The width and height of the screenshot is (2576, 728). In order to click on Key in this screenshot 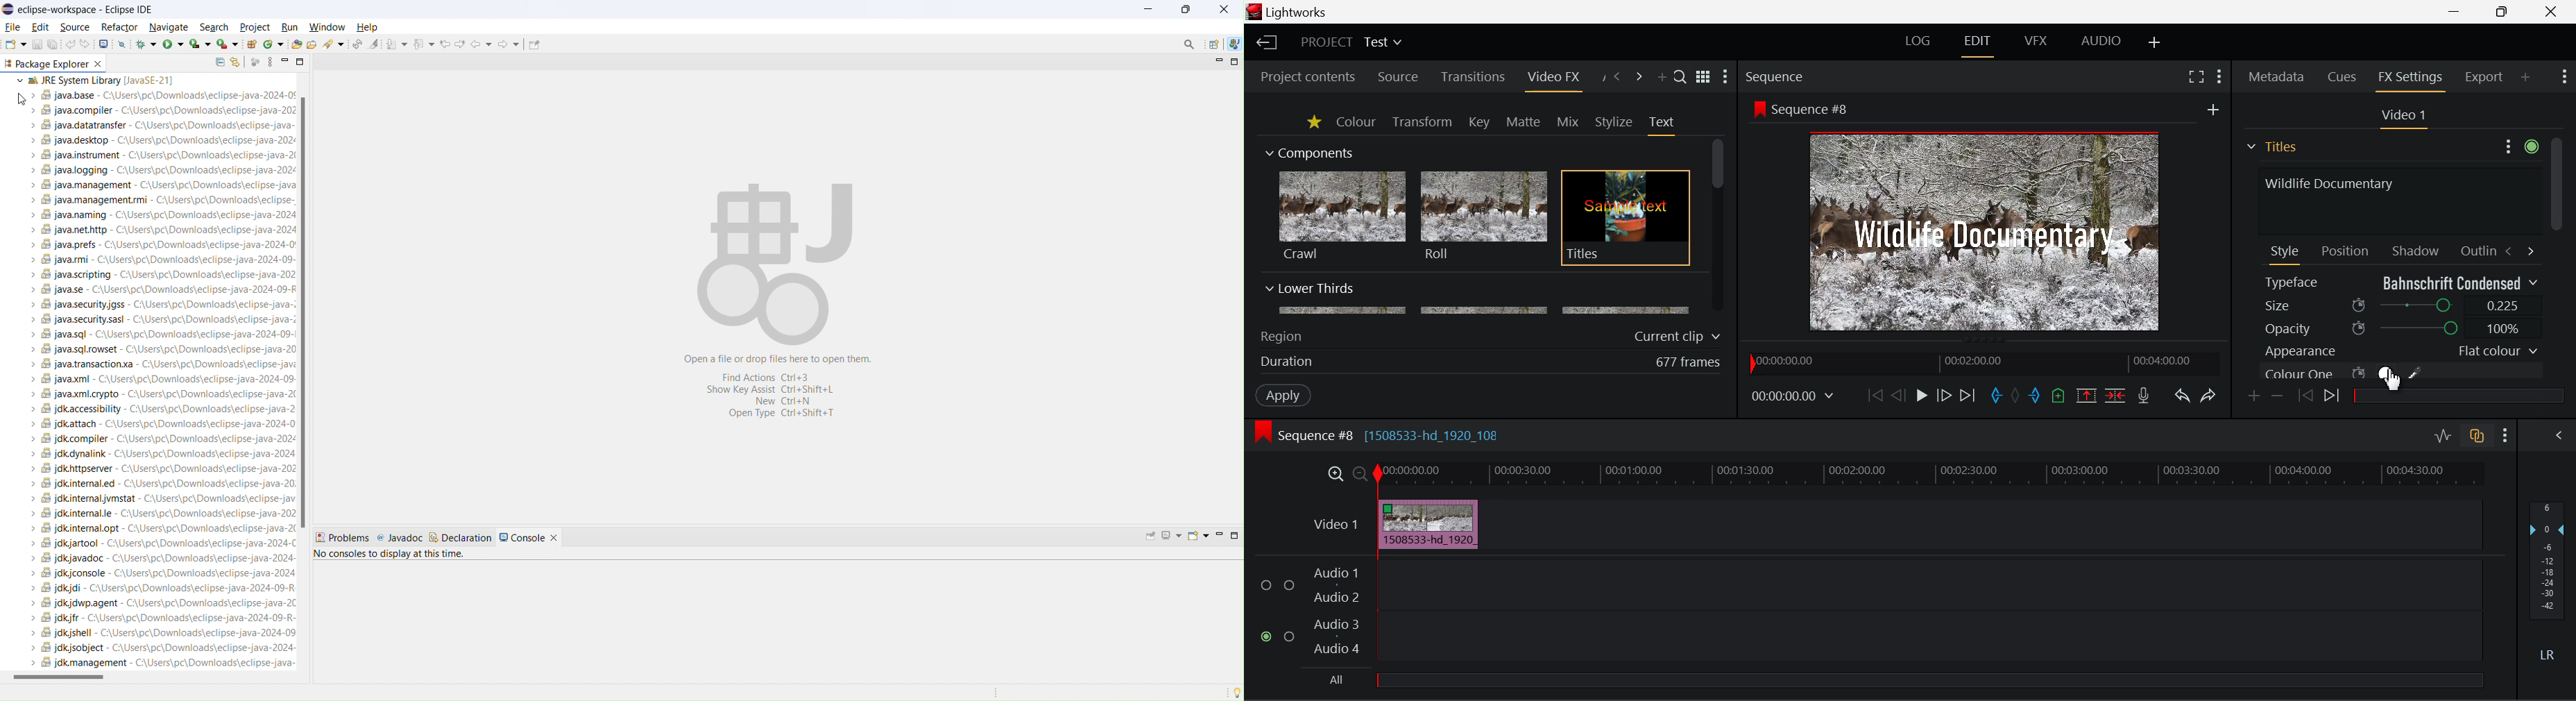, I will do `click(1481, 123)`.